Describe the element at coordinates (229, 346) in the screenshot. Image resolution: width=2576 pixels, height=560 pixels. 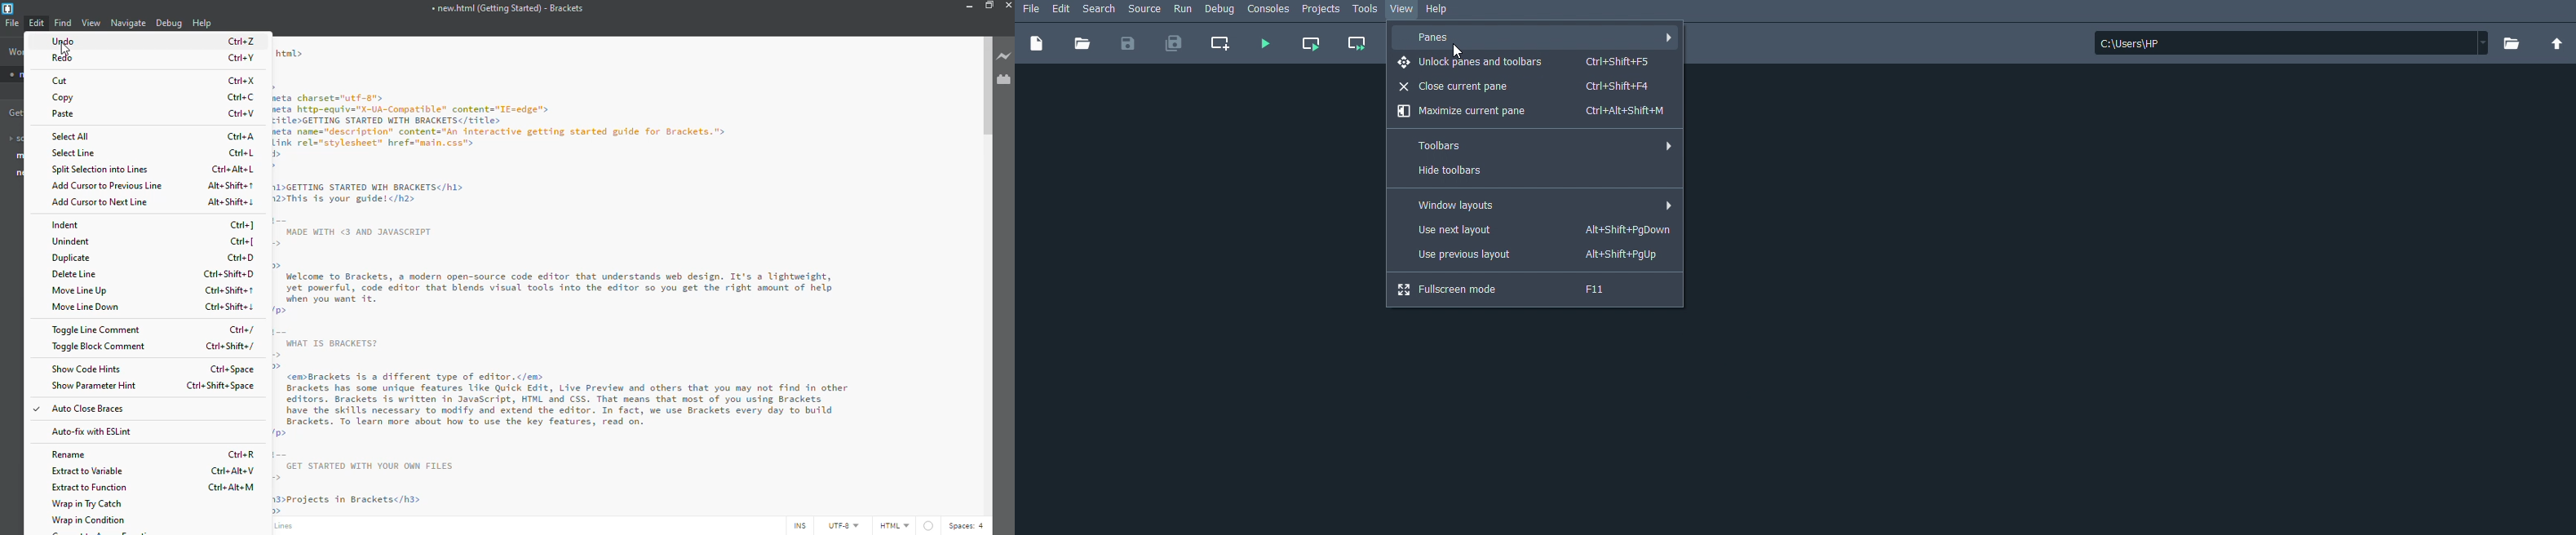
I see `ctrl+shift+/` at that location.